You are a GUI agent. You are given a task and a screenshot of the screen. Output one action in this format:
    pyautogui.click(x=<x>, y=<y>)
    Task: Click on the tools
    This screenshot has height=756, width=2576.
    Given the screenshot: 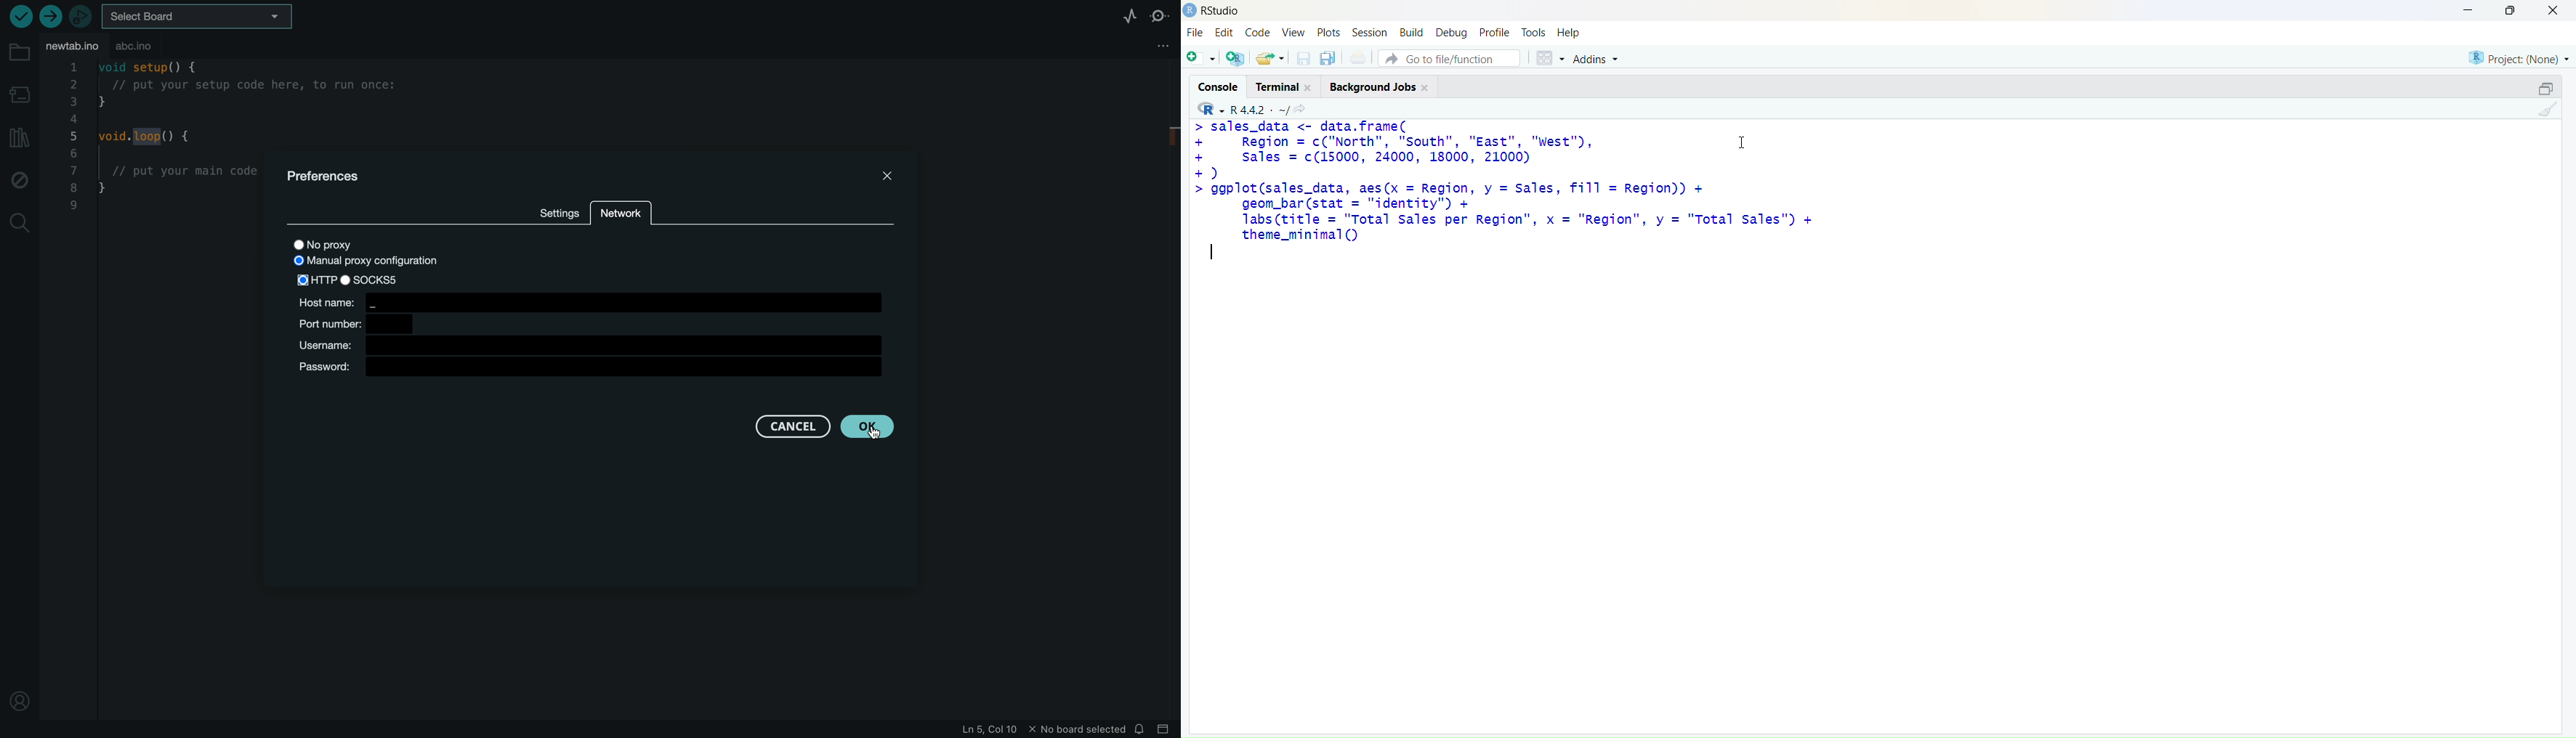 What is the action you would take?
    pyautogui.click(x=1533, y=32)
    